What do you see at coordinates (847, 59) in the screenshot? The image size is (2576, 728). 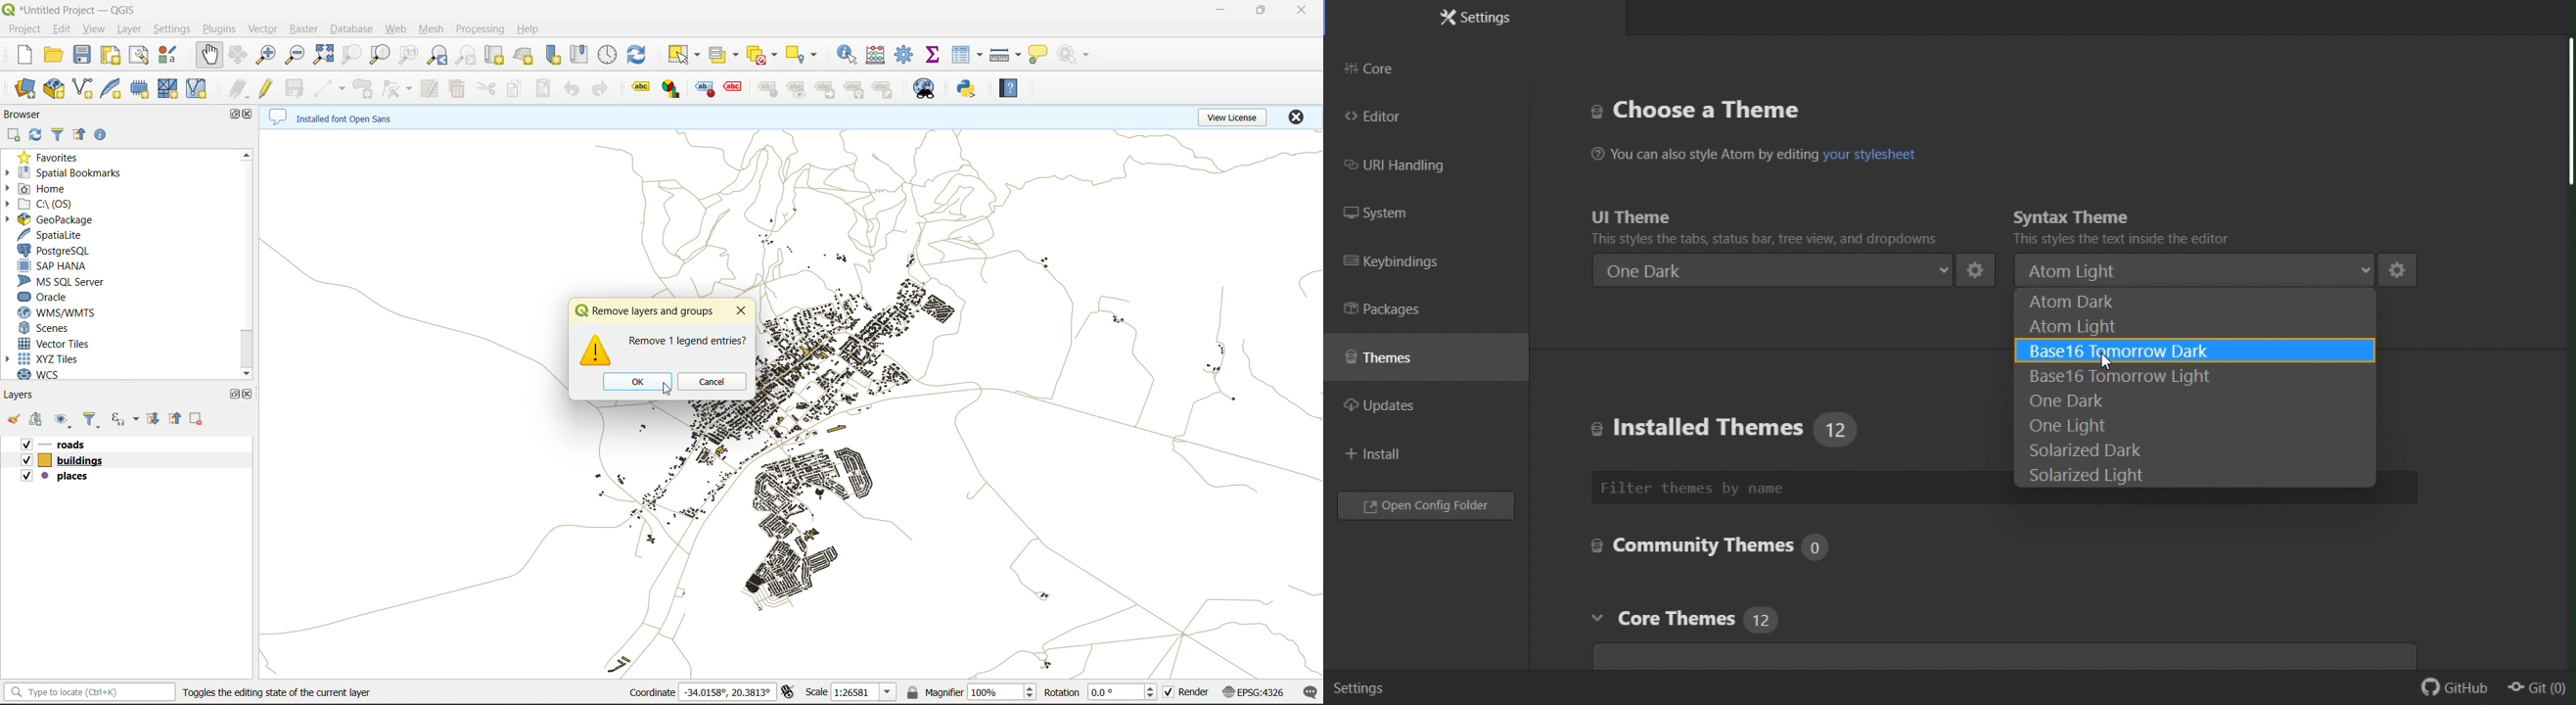 I see `indentify features` at bounding box center [847, 59].